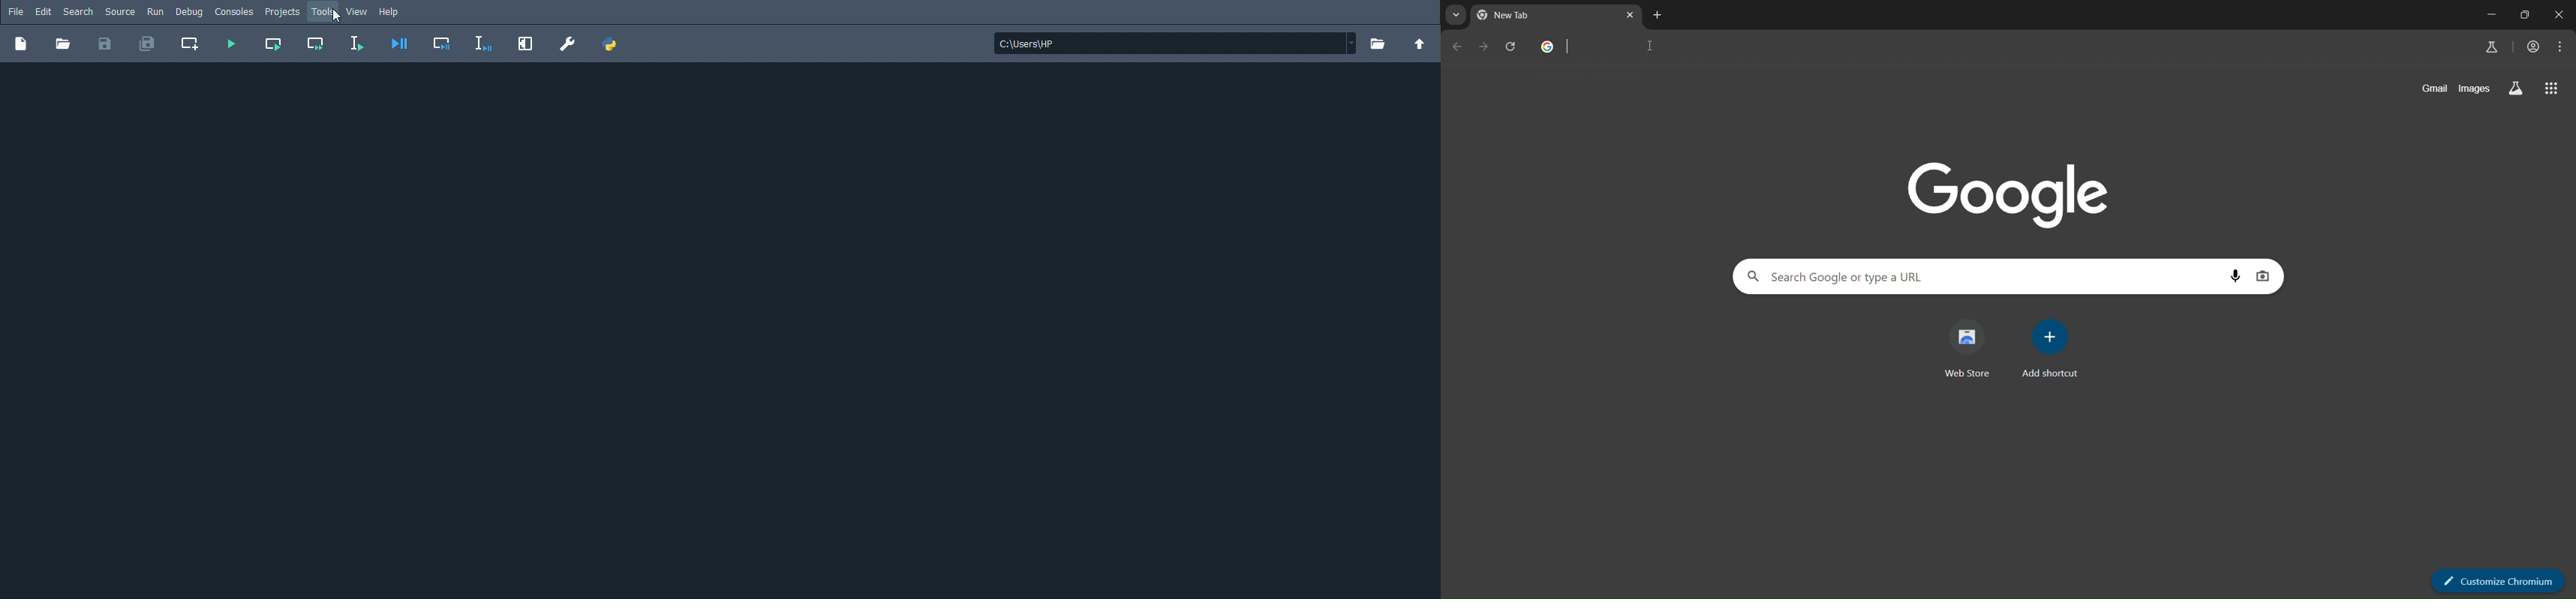 This screenshot has width=2576, height=616. Describe the element at coordinates (15, 12) in the screenshot. I see `File` at that location.